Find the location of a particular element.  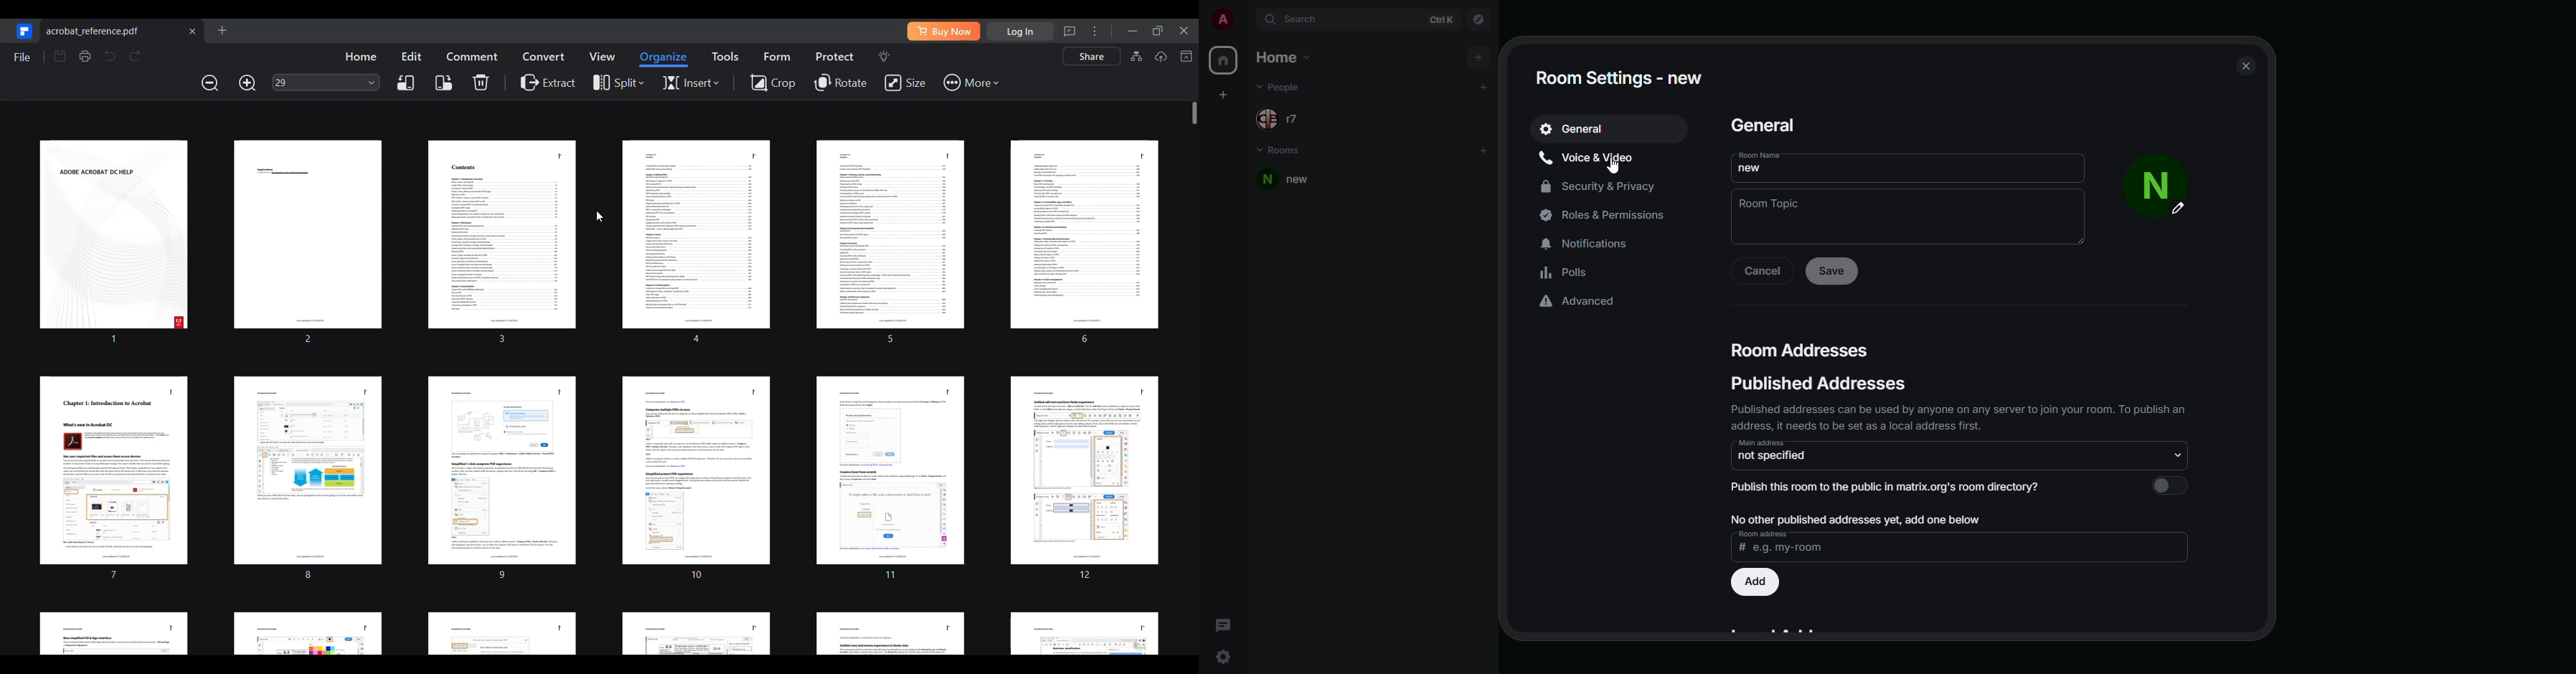

advanced is located at coordinates (1578, 303).